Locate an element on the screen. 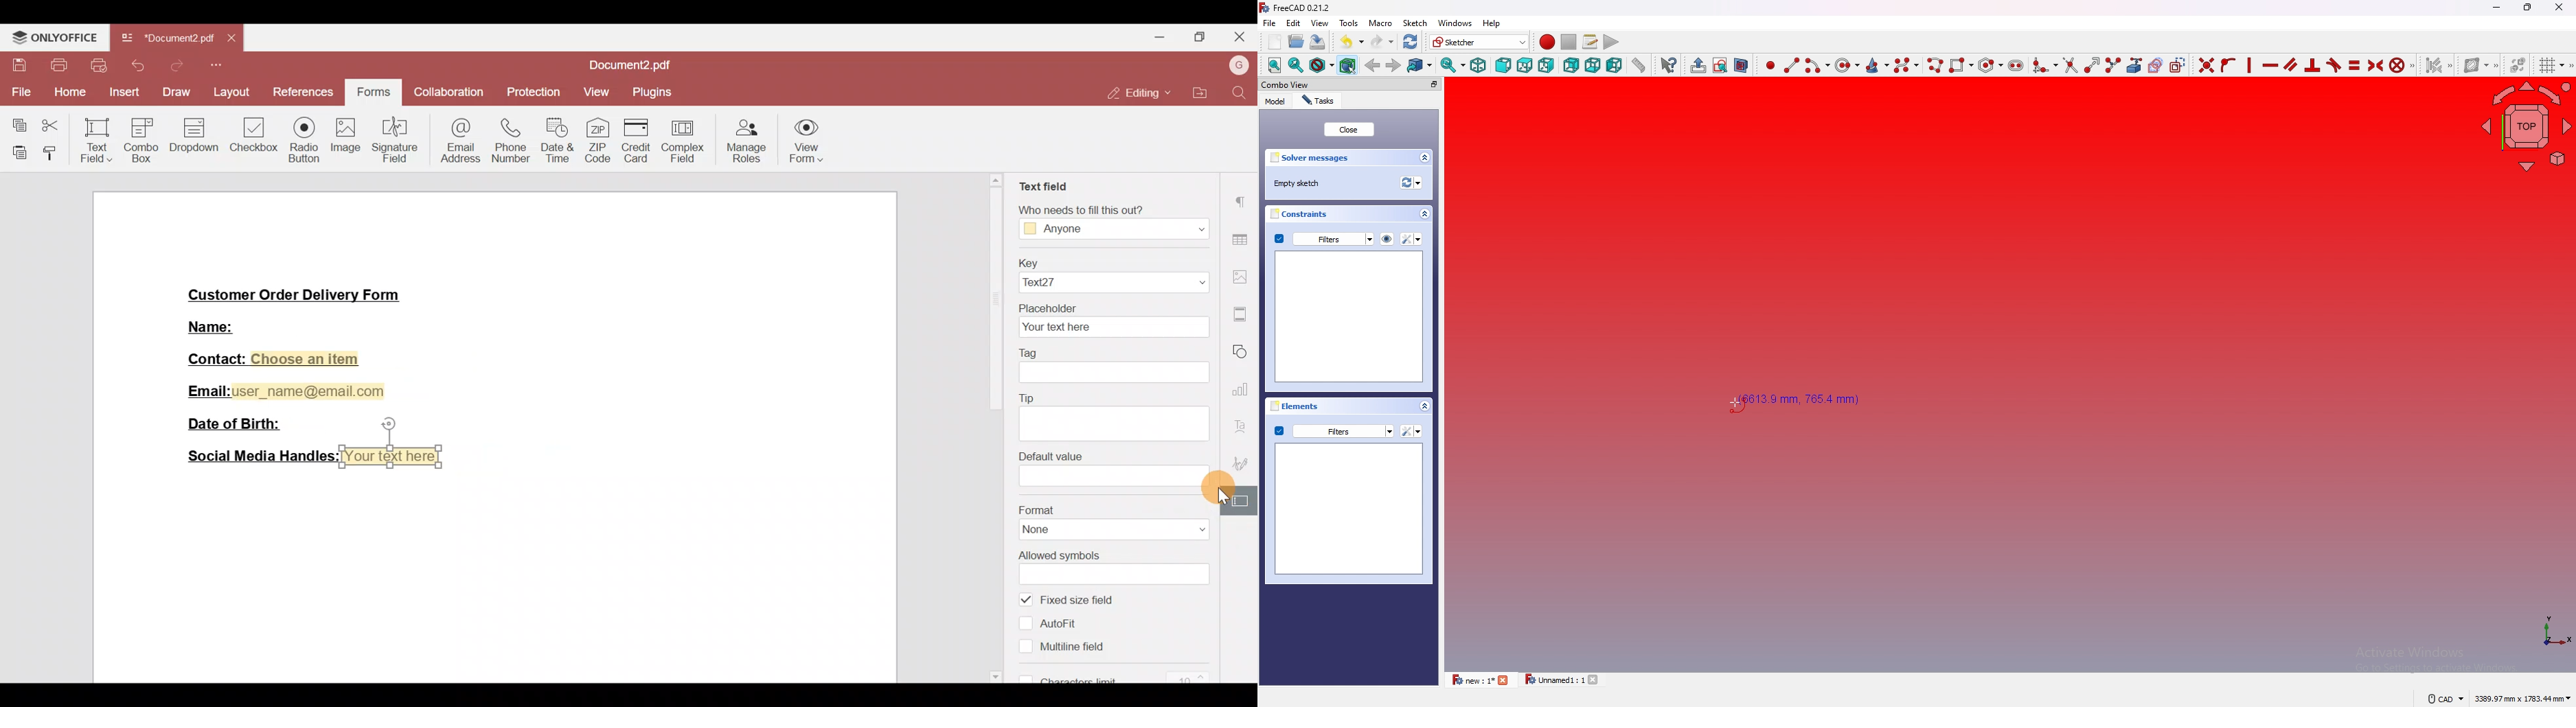 The height and width of the screenshot is (728, 2576). recomputation of active document is located at coordinates (1411, 183).